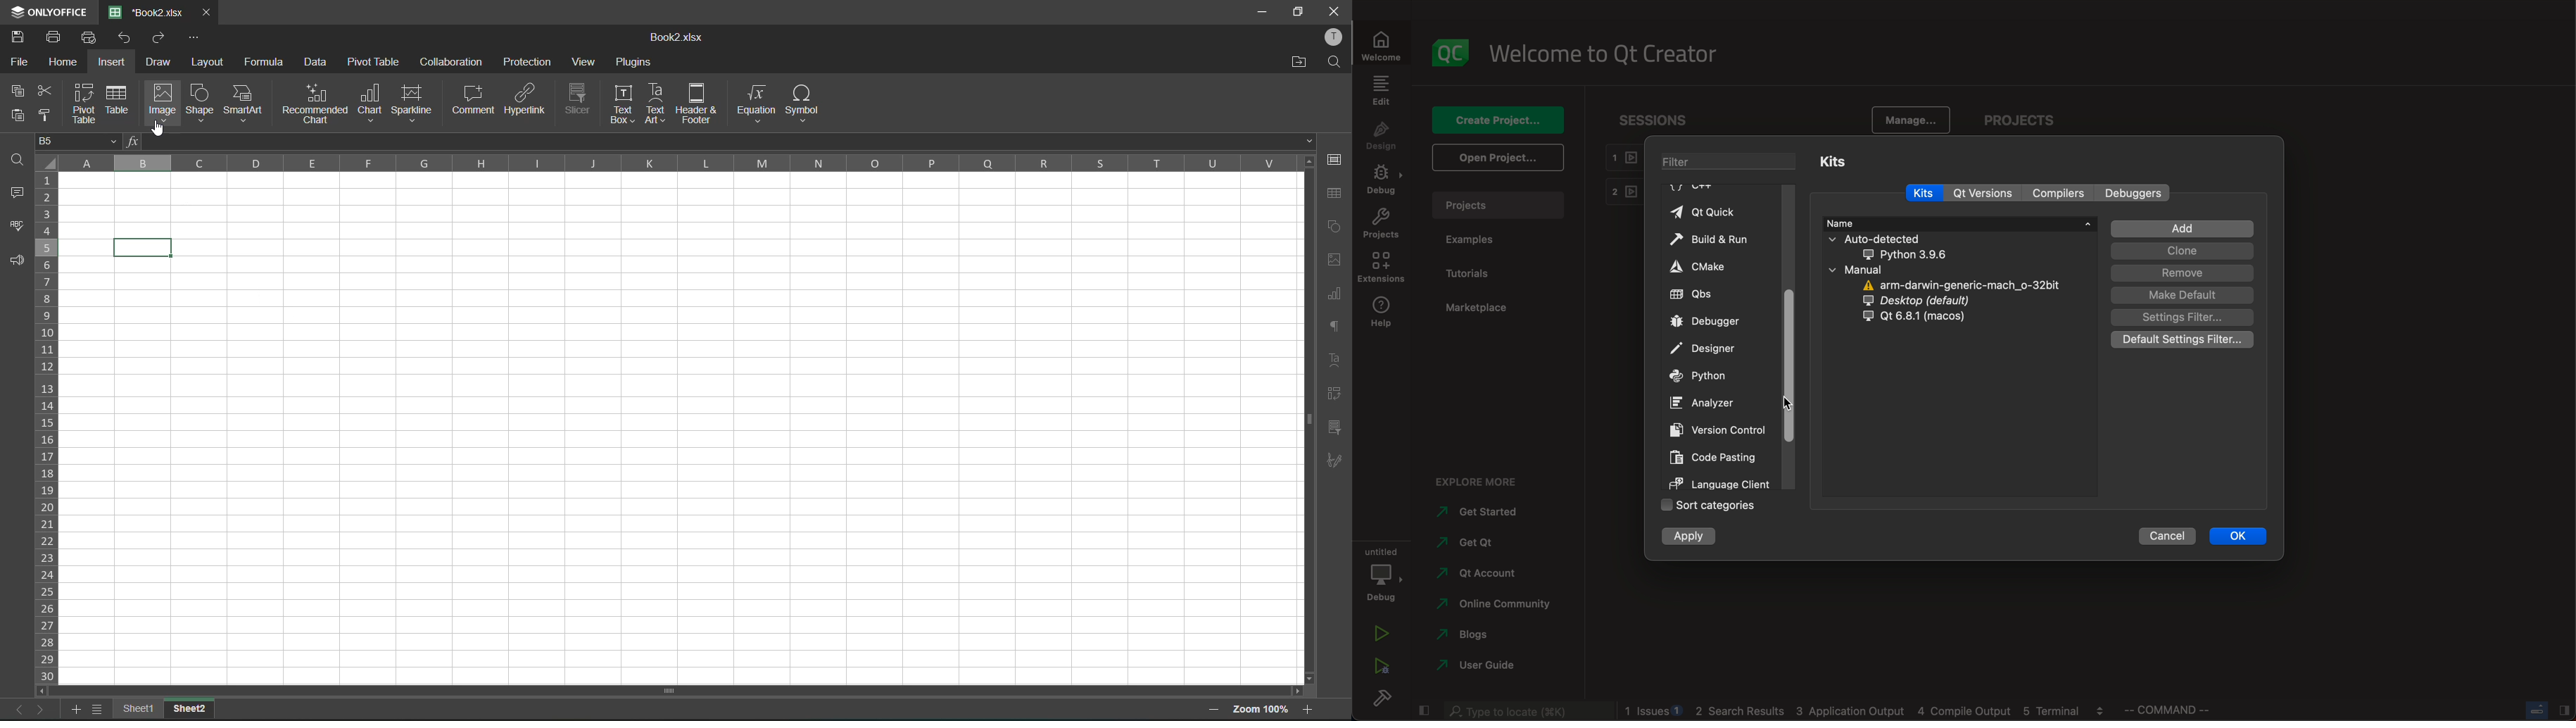 Image resolution: width=2576 pixels, height=728 pixels. What do you see at coordinates (2186, 318) in the screenshot?
I see `setting filter` at bounding box center [2186, 318].